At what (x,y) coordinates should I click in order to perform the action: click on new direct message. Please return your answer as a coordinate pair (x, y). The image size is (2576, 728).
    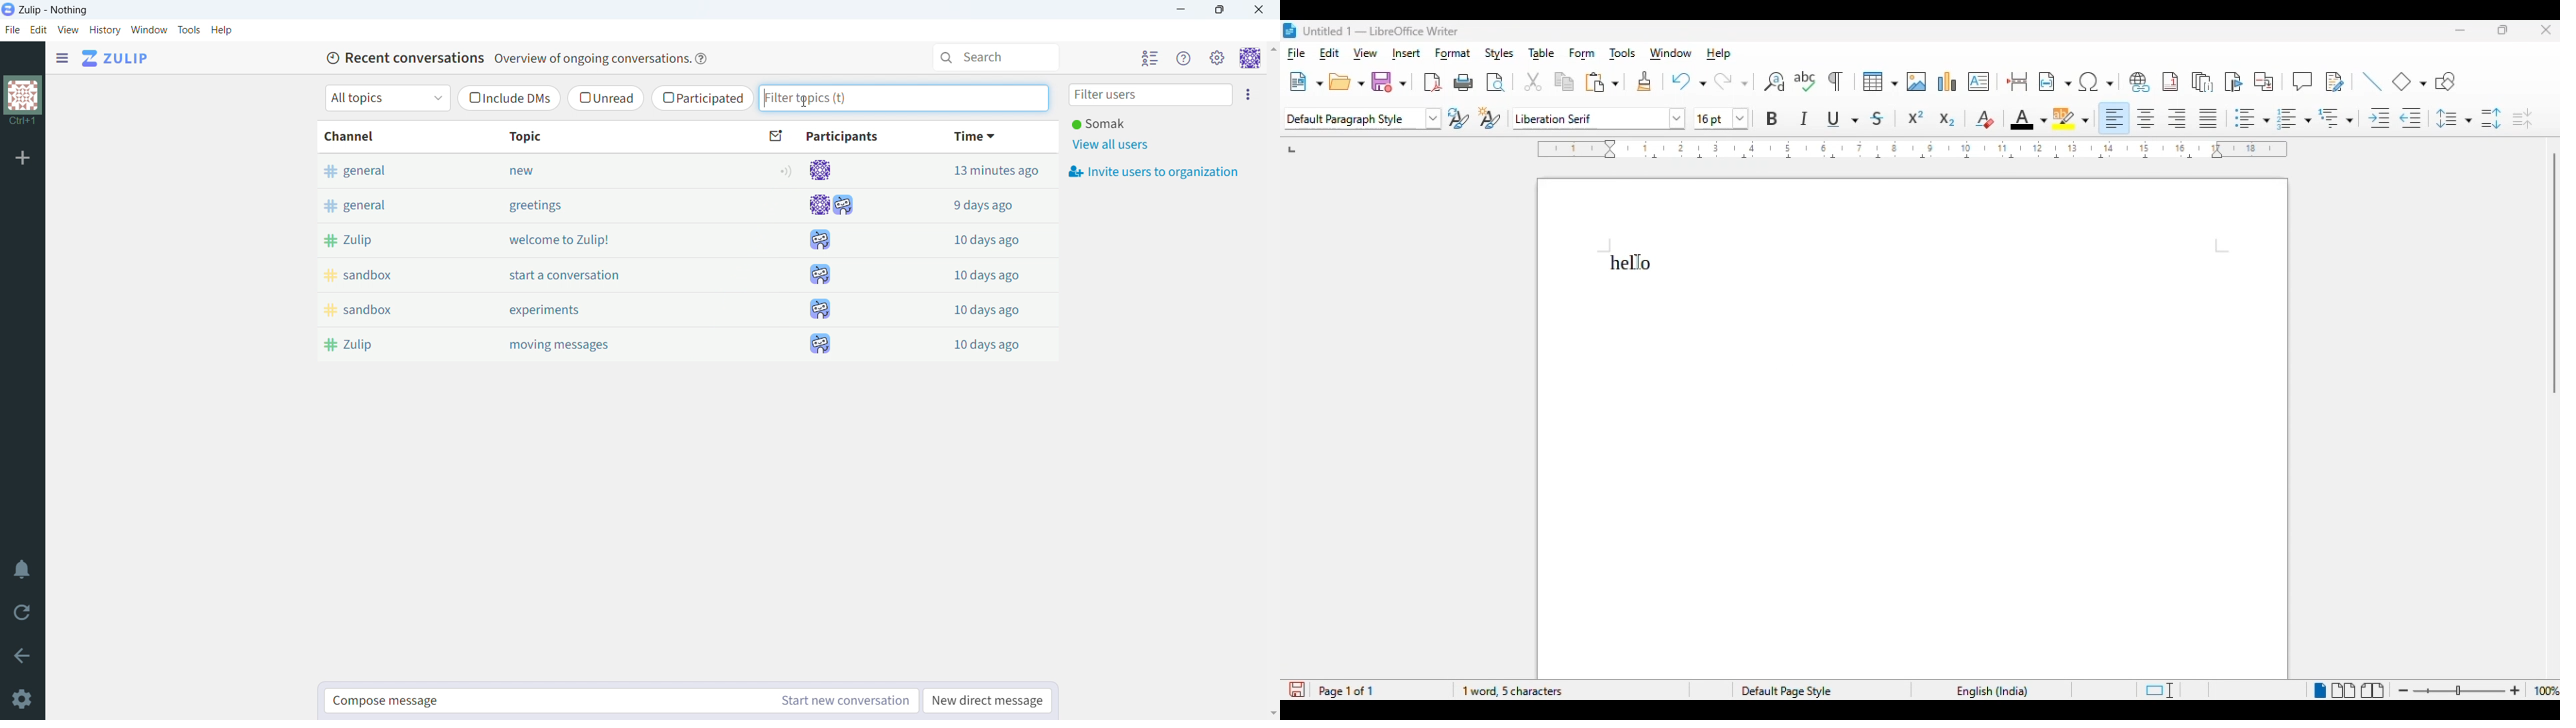
    Looking at the image, I should click on (987, 701).